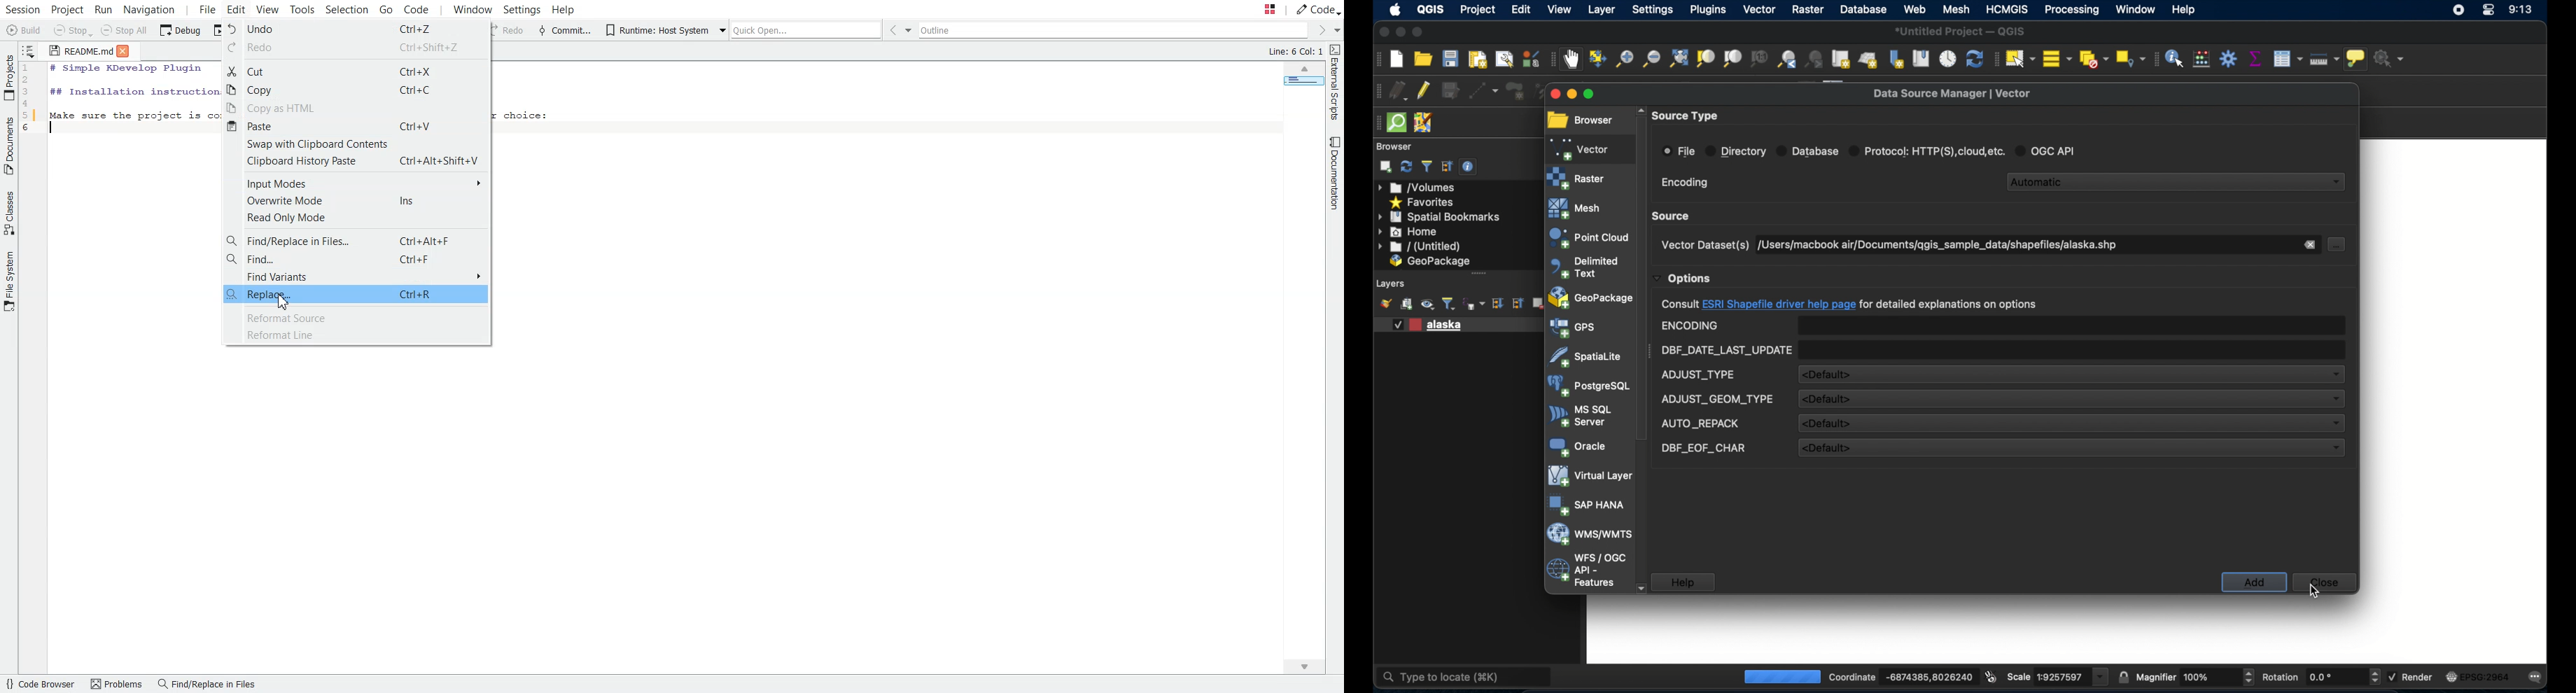 The height and width of the screenshot is (700, 2576). Describe the element at coordinates (1301, 83) in the screenshot. I see `Page Overview` at that location.